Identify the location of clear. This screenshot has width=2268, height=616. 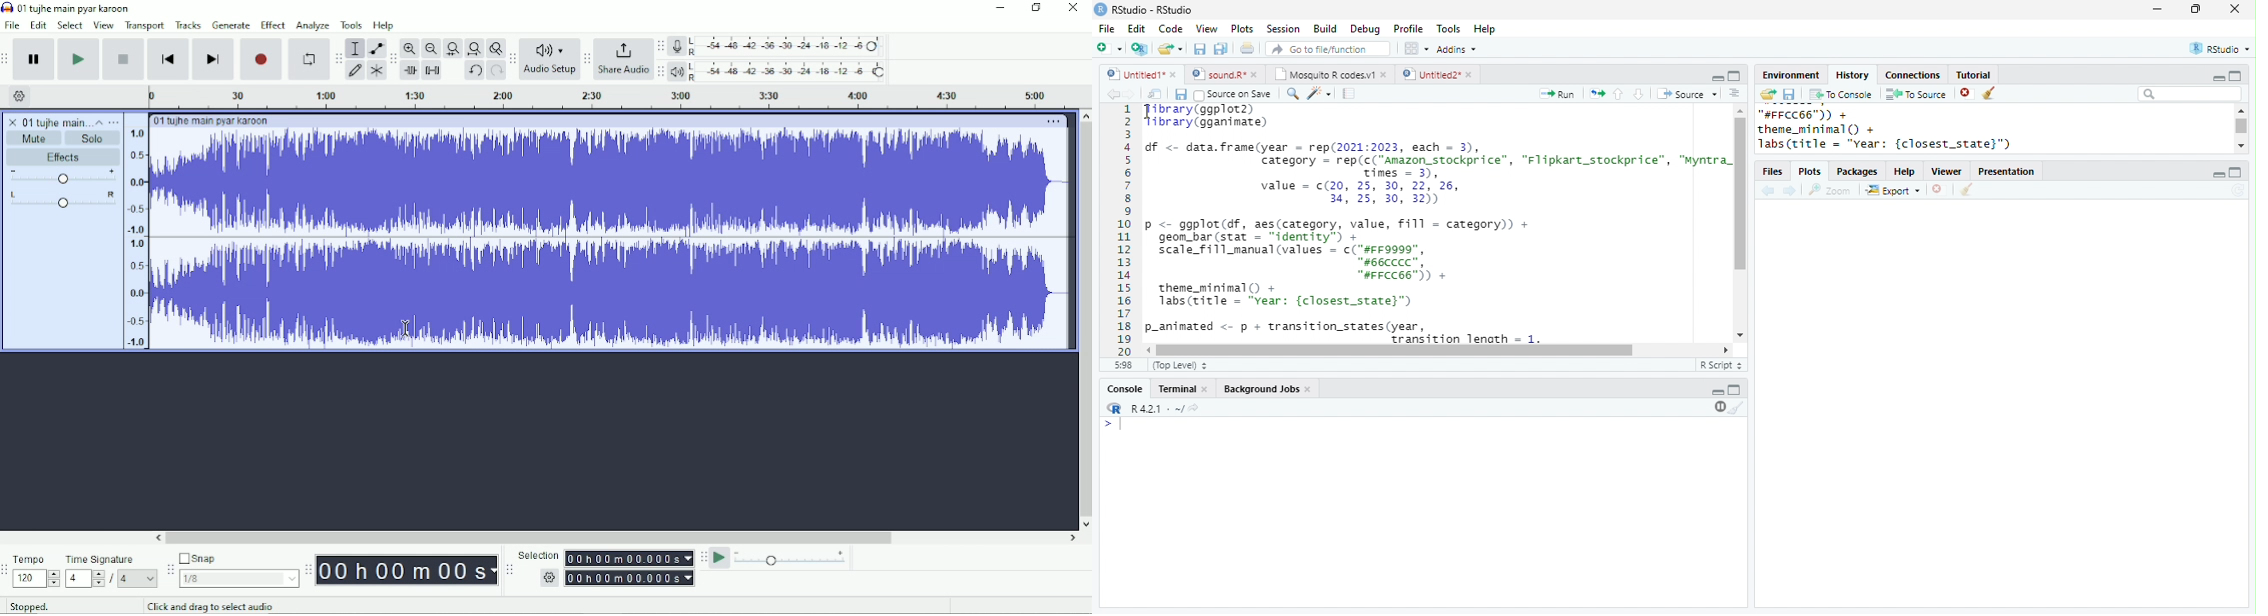
(1968, 189).